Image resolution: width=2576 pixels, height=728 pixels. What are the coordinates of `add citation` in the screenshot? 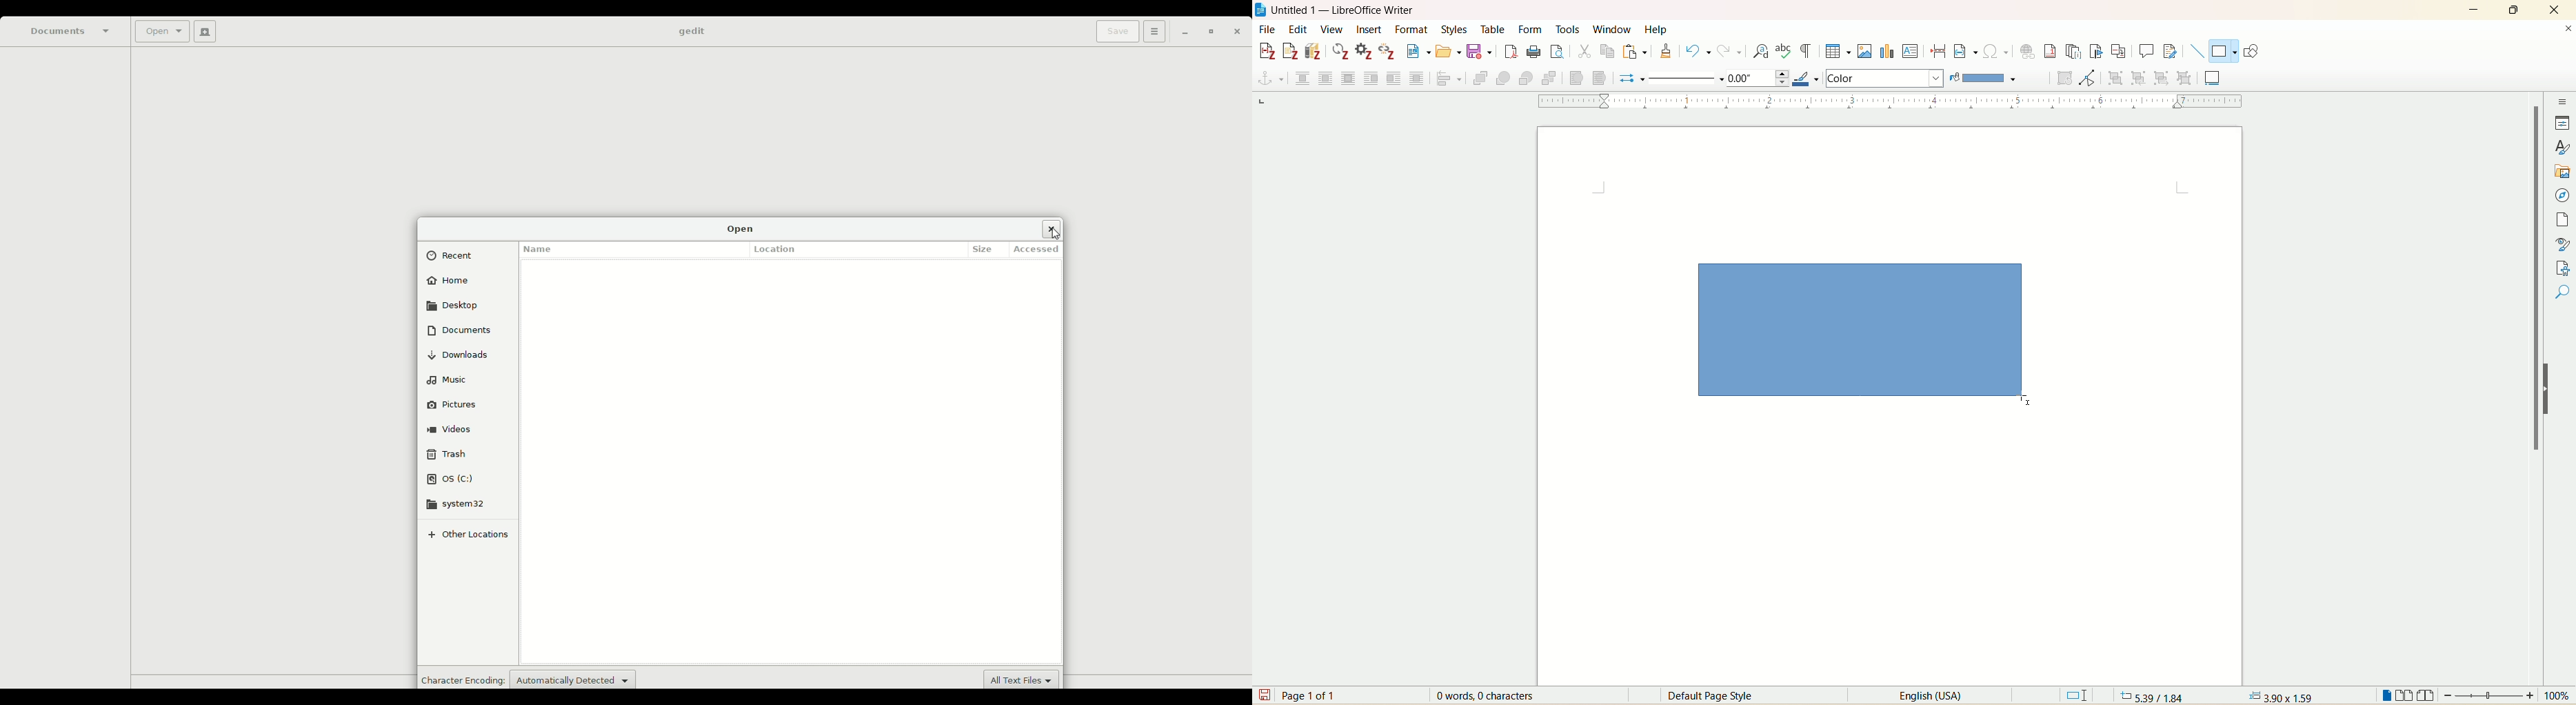 It's located at (1265, 52).